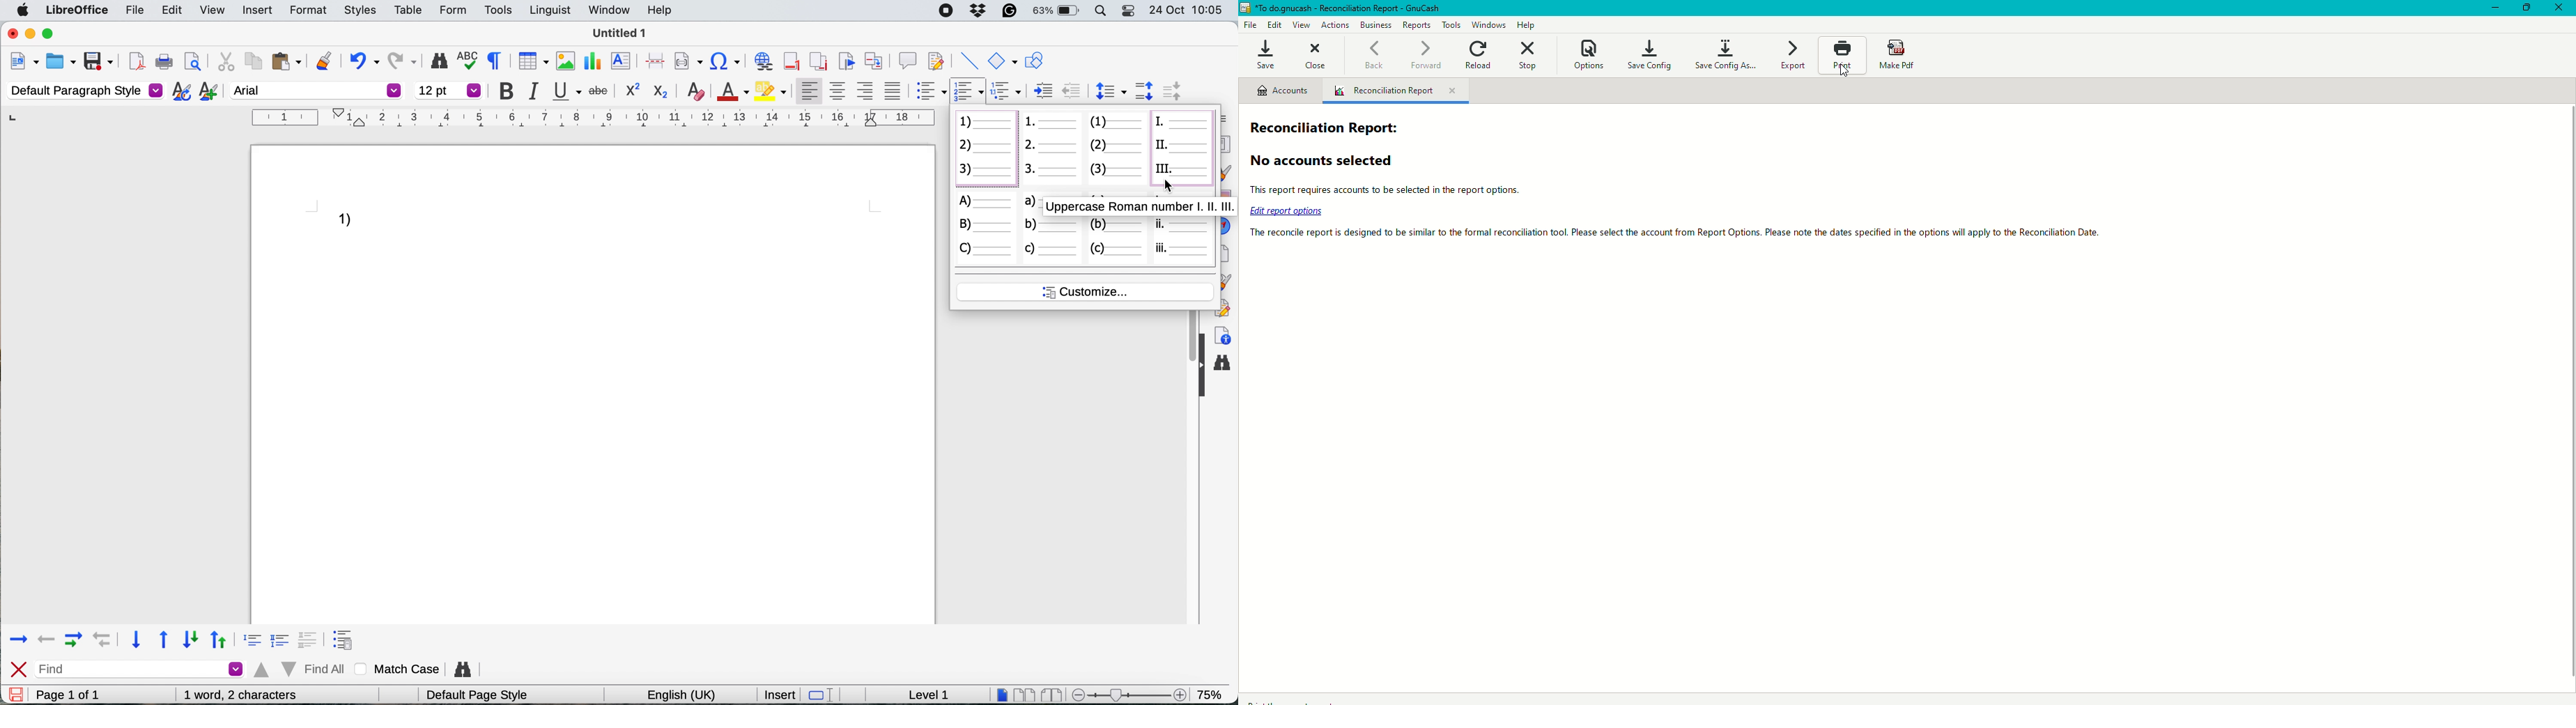 This screenshot has height=728, width=2576. I want to click on Tools, so click(1453, 26).